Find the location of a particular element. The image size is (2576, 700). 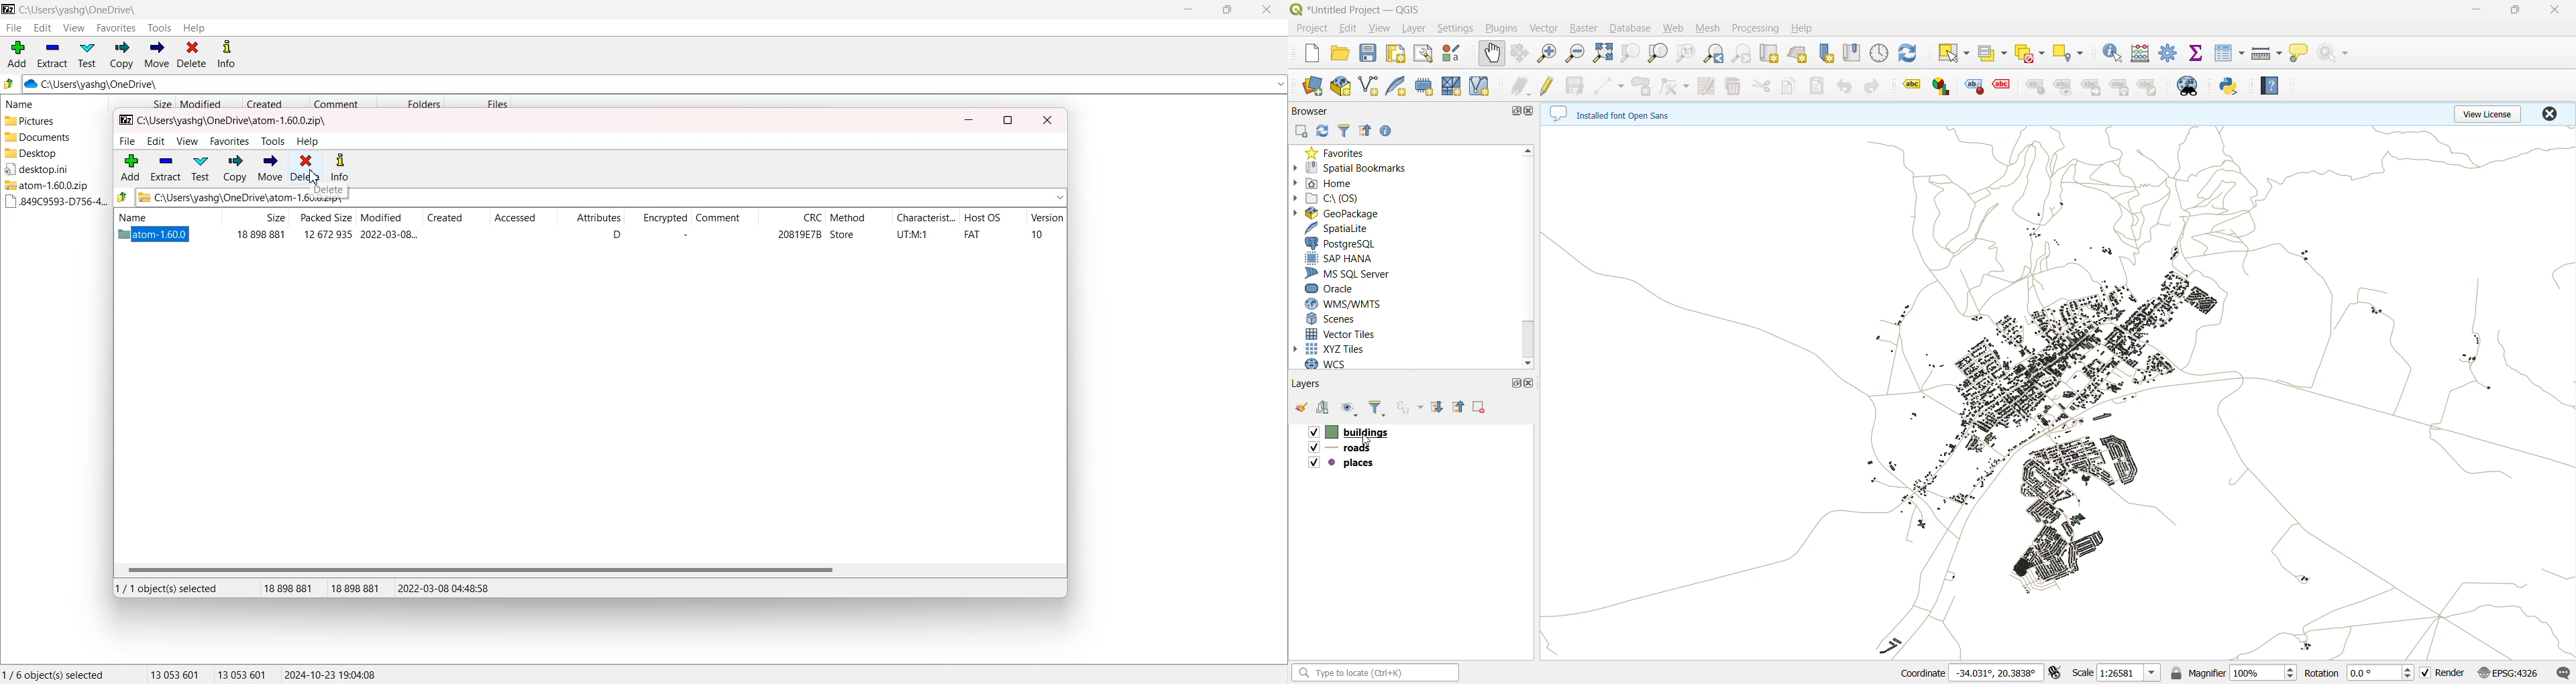

delete is located at coordinates (305, 168).